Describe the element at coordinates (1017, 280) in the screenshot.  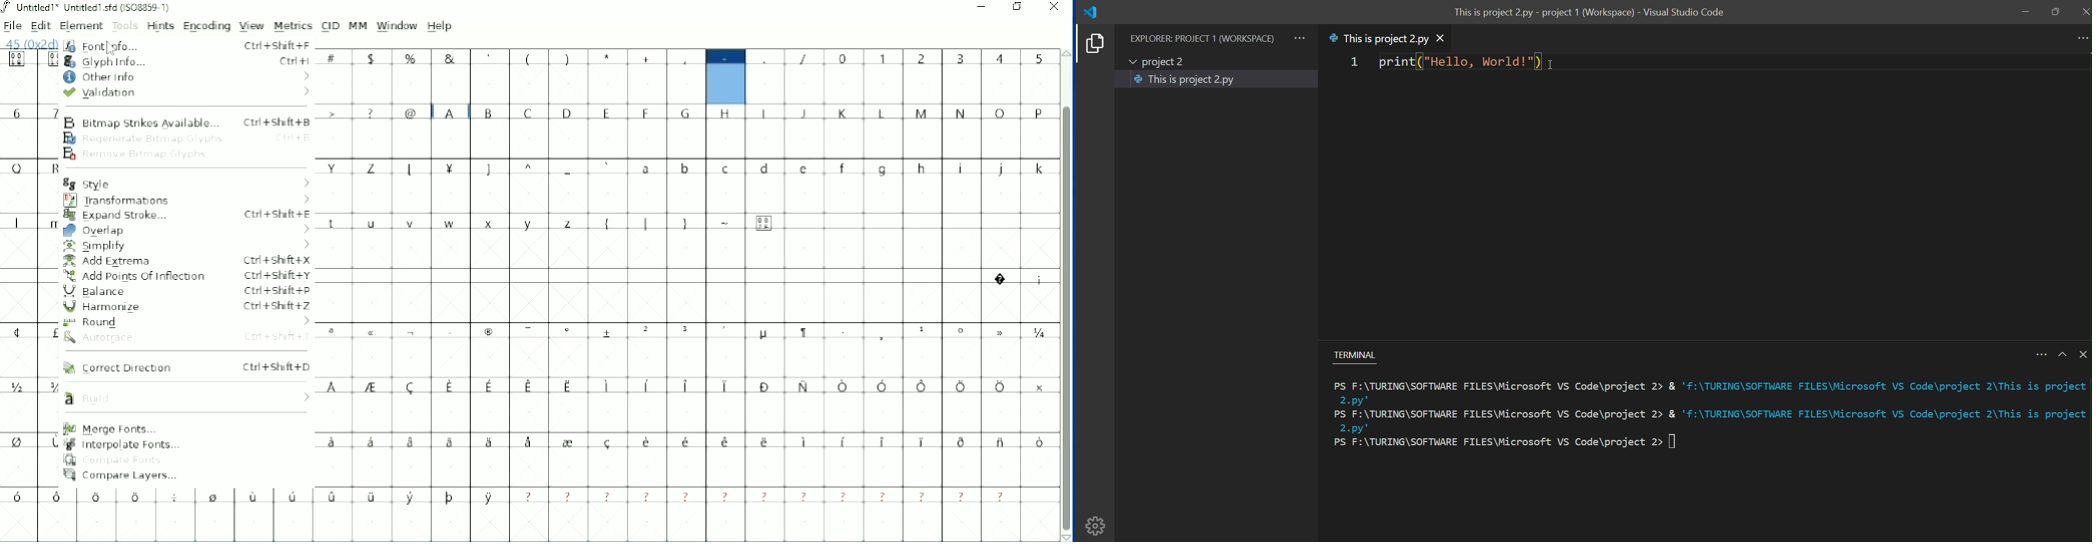
I see `Symbols` at that location.